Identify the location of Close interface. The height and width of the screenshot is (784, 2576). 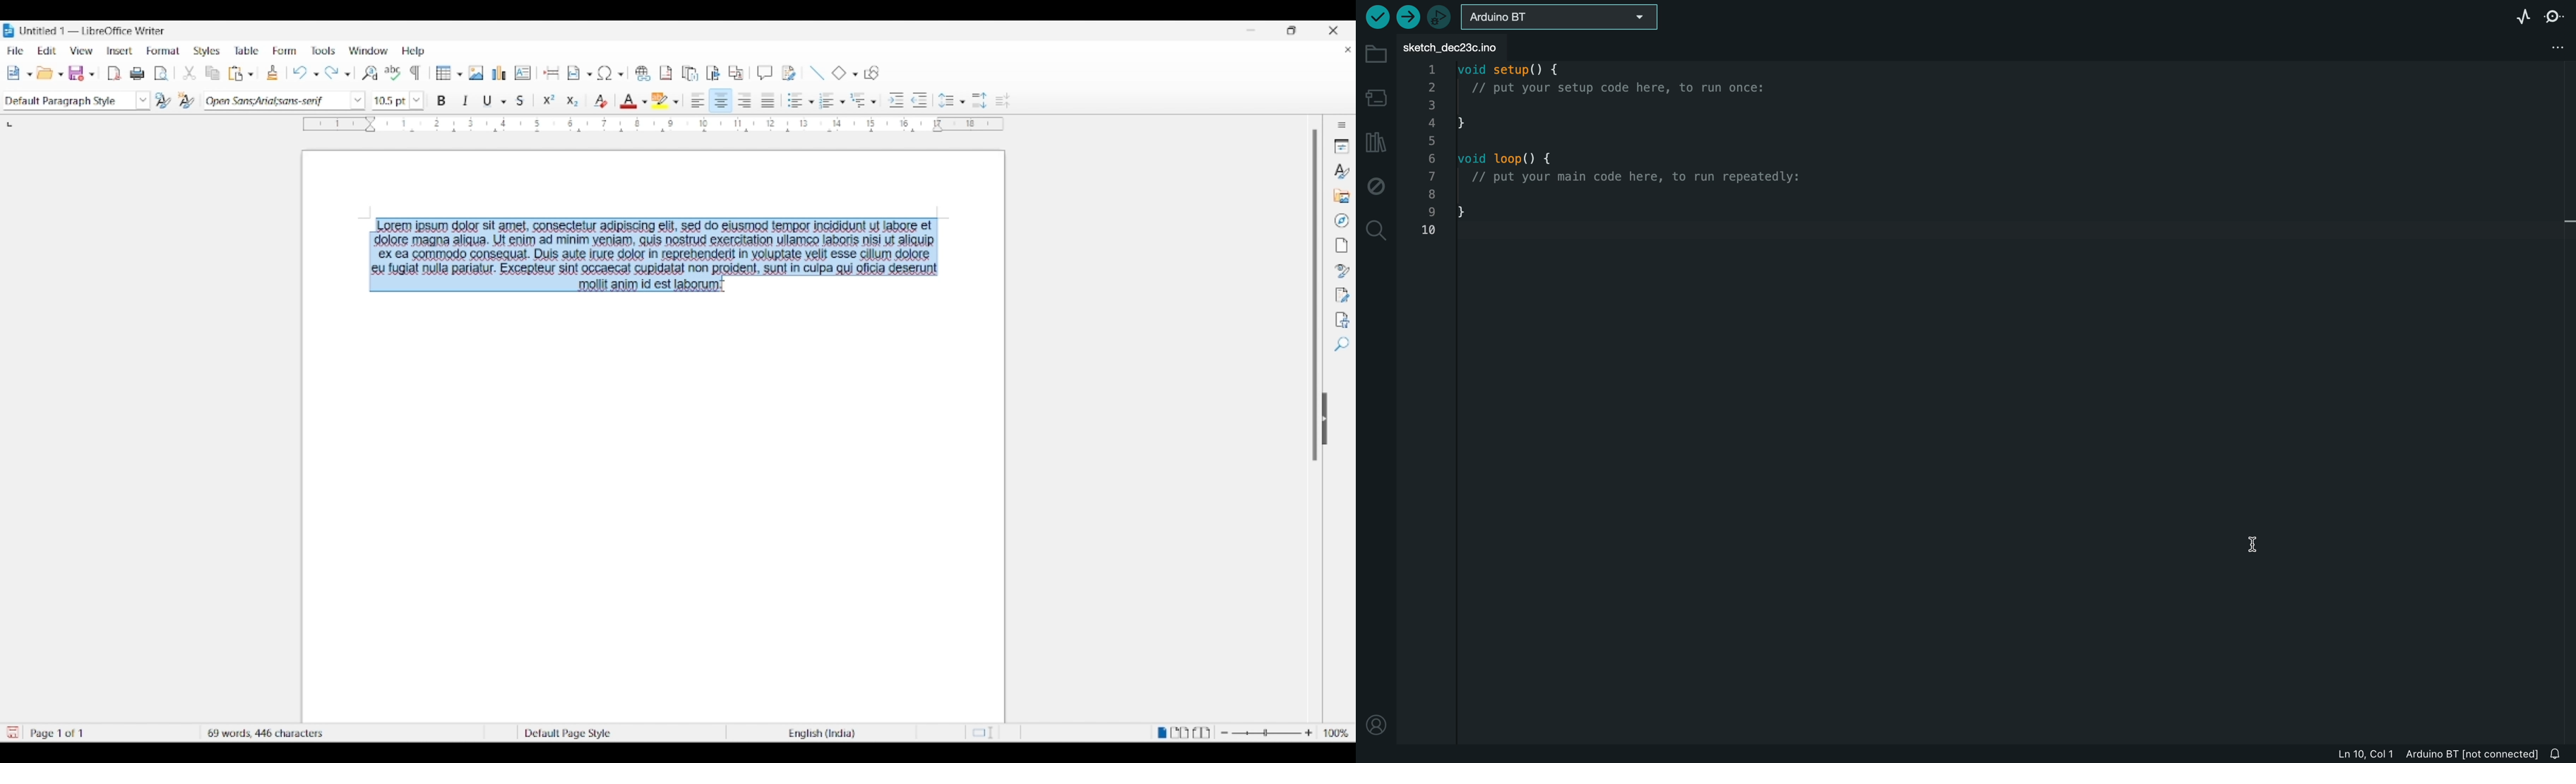
(1332, 30).